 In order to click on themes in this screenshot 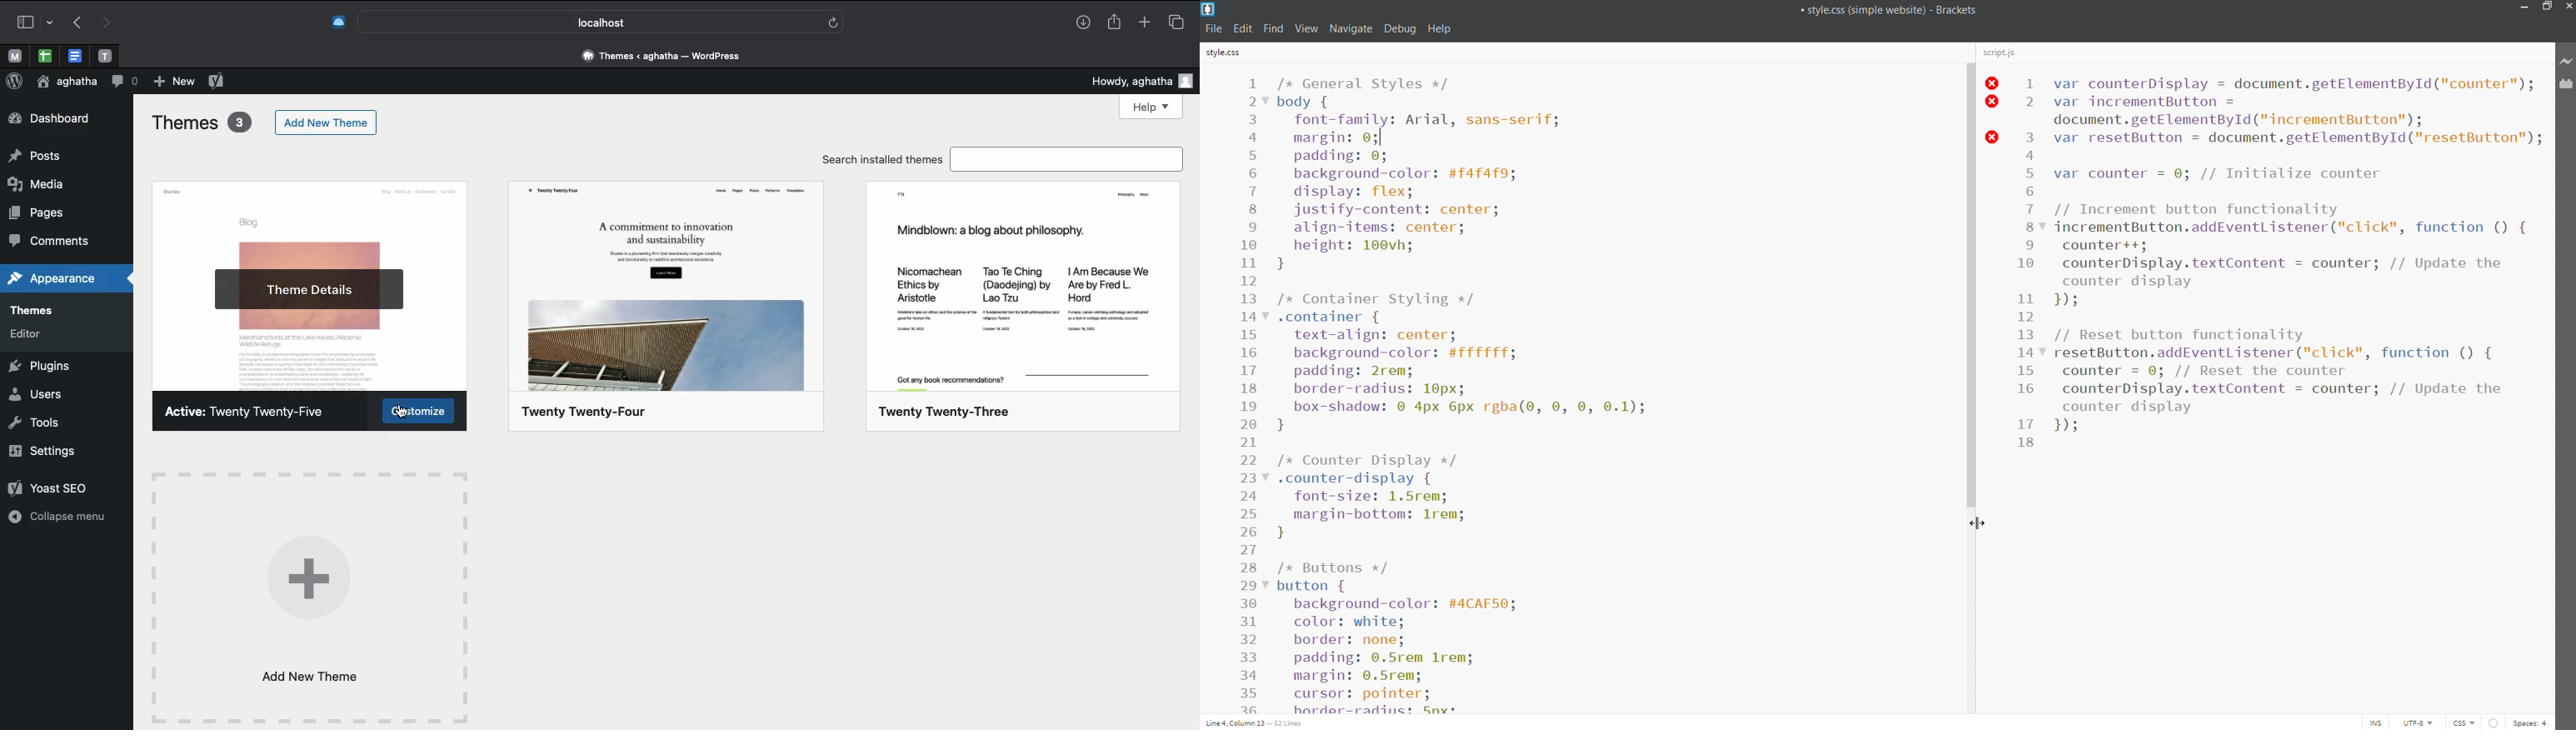, I will do `click(54, 308)`.